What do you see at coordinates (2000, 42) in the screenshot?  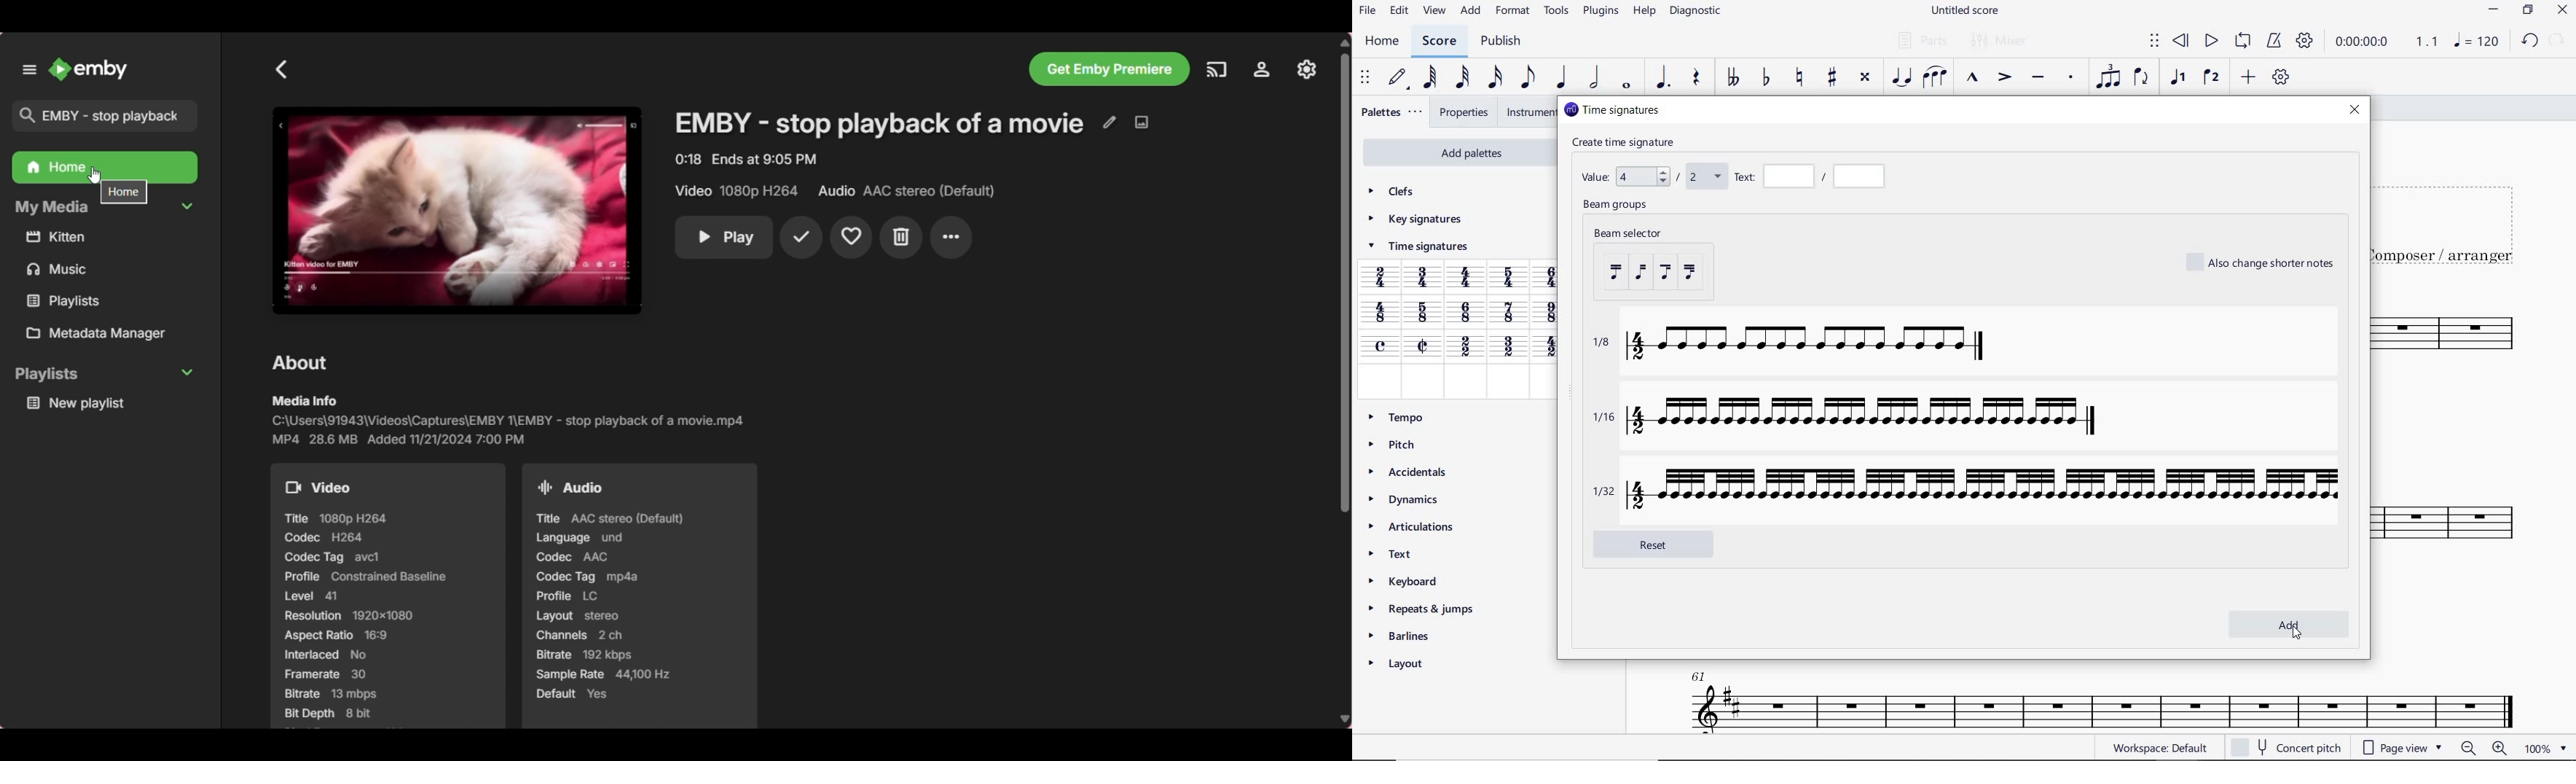 I see `MIXER` at bounding box center [2000, 42].